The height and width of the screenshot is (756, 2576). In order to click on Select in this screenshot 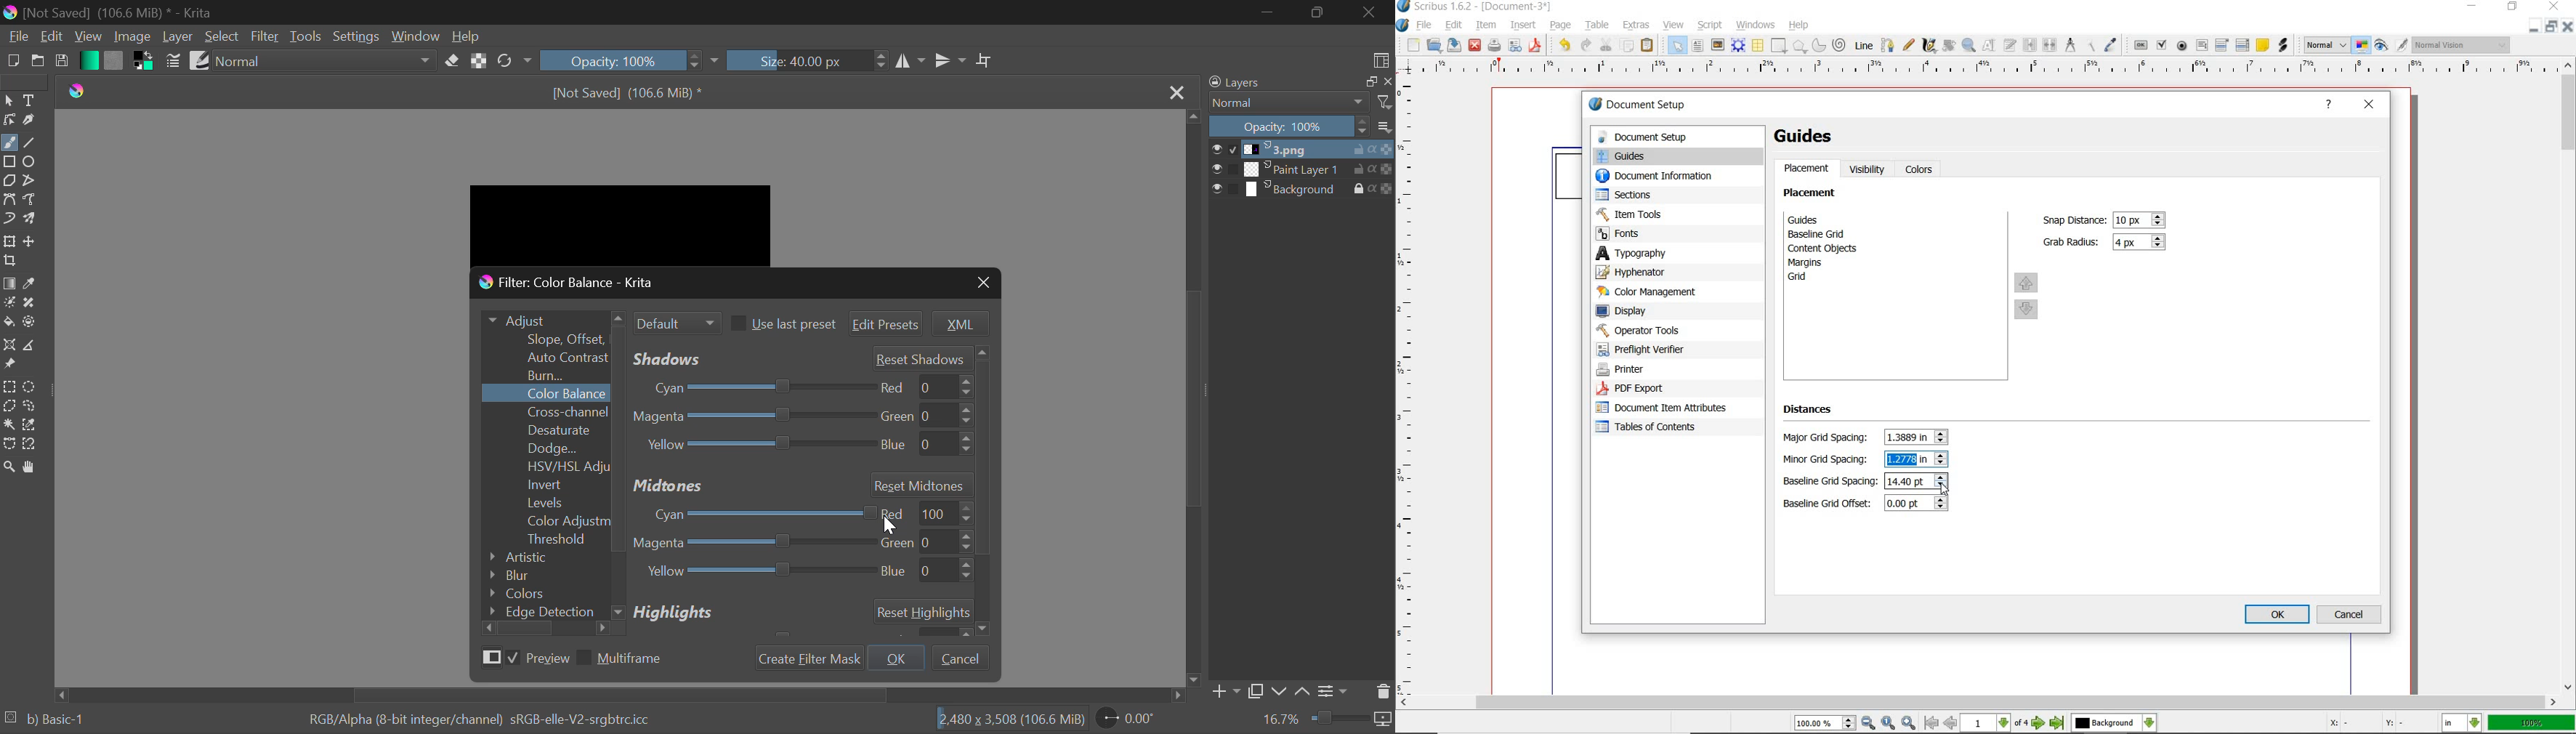, I will do `click(9, 102)`.